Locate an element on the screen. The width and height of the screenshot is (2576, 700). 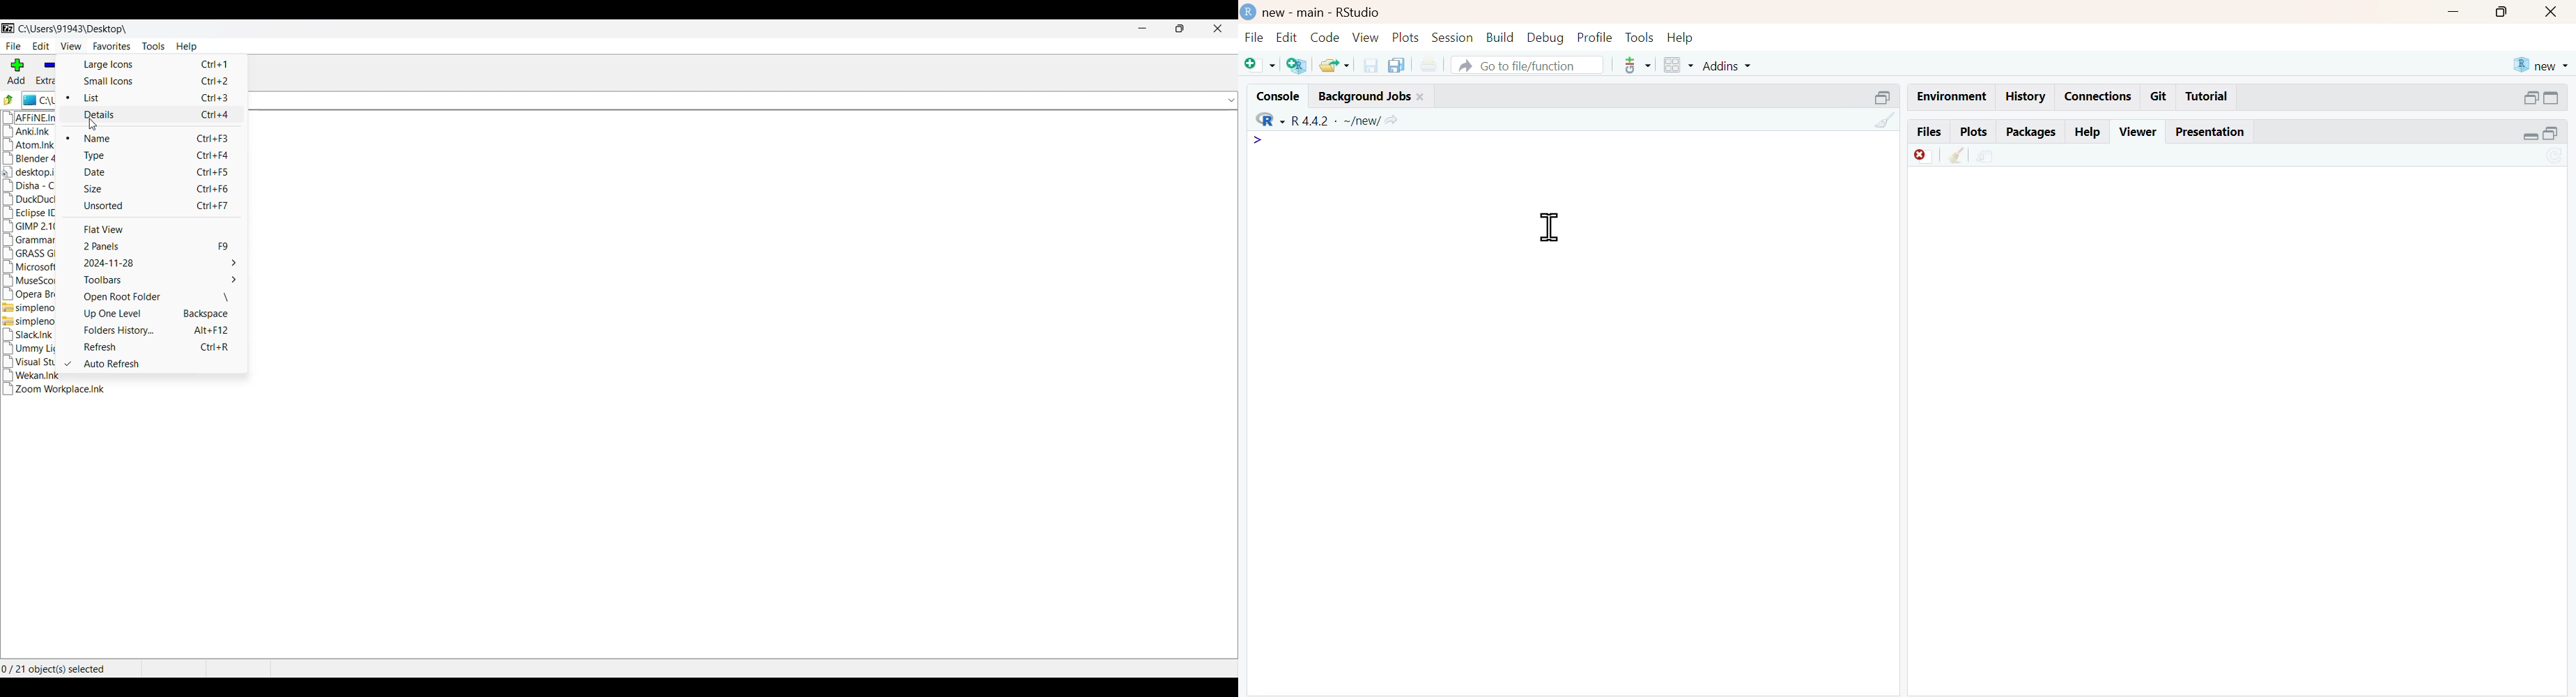
close is located at coordinates (1421, 97).